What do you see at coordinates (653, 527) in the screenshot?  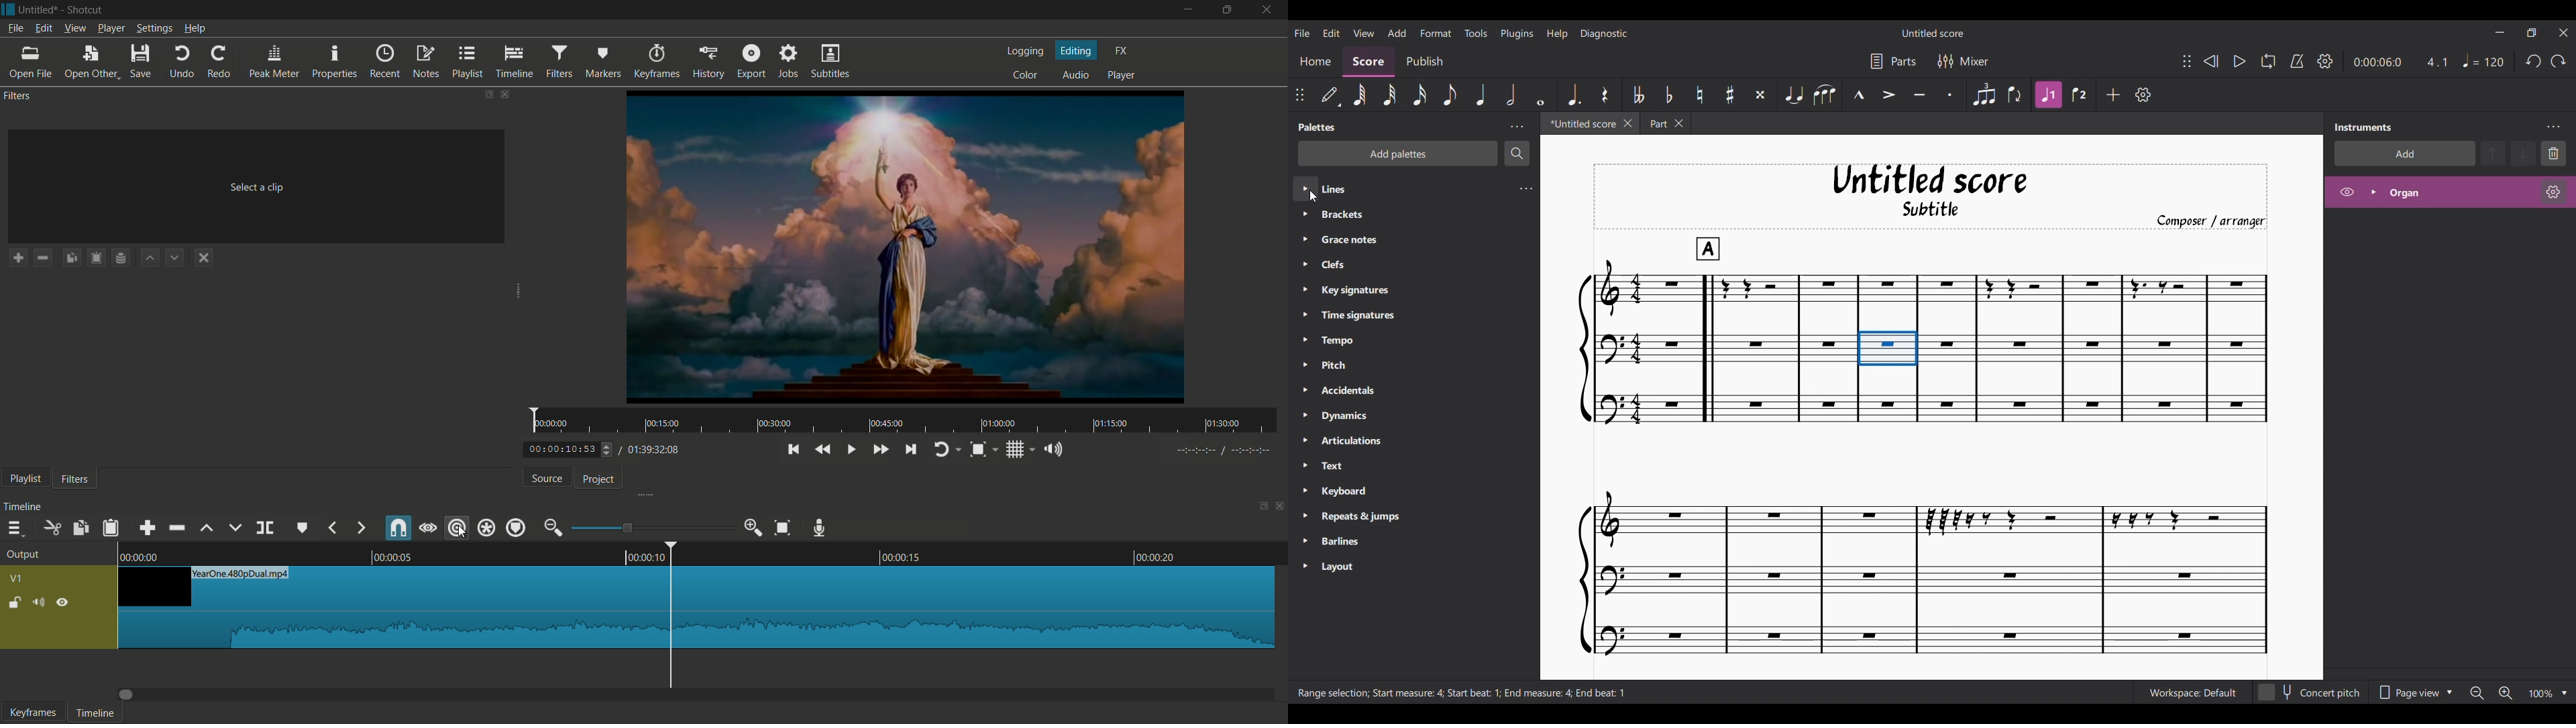 I see `adjustment bar` at bounding box center [653, 527].